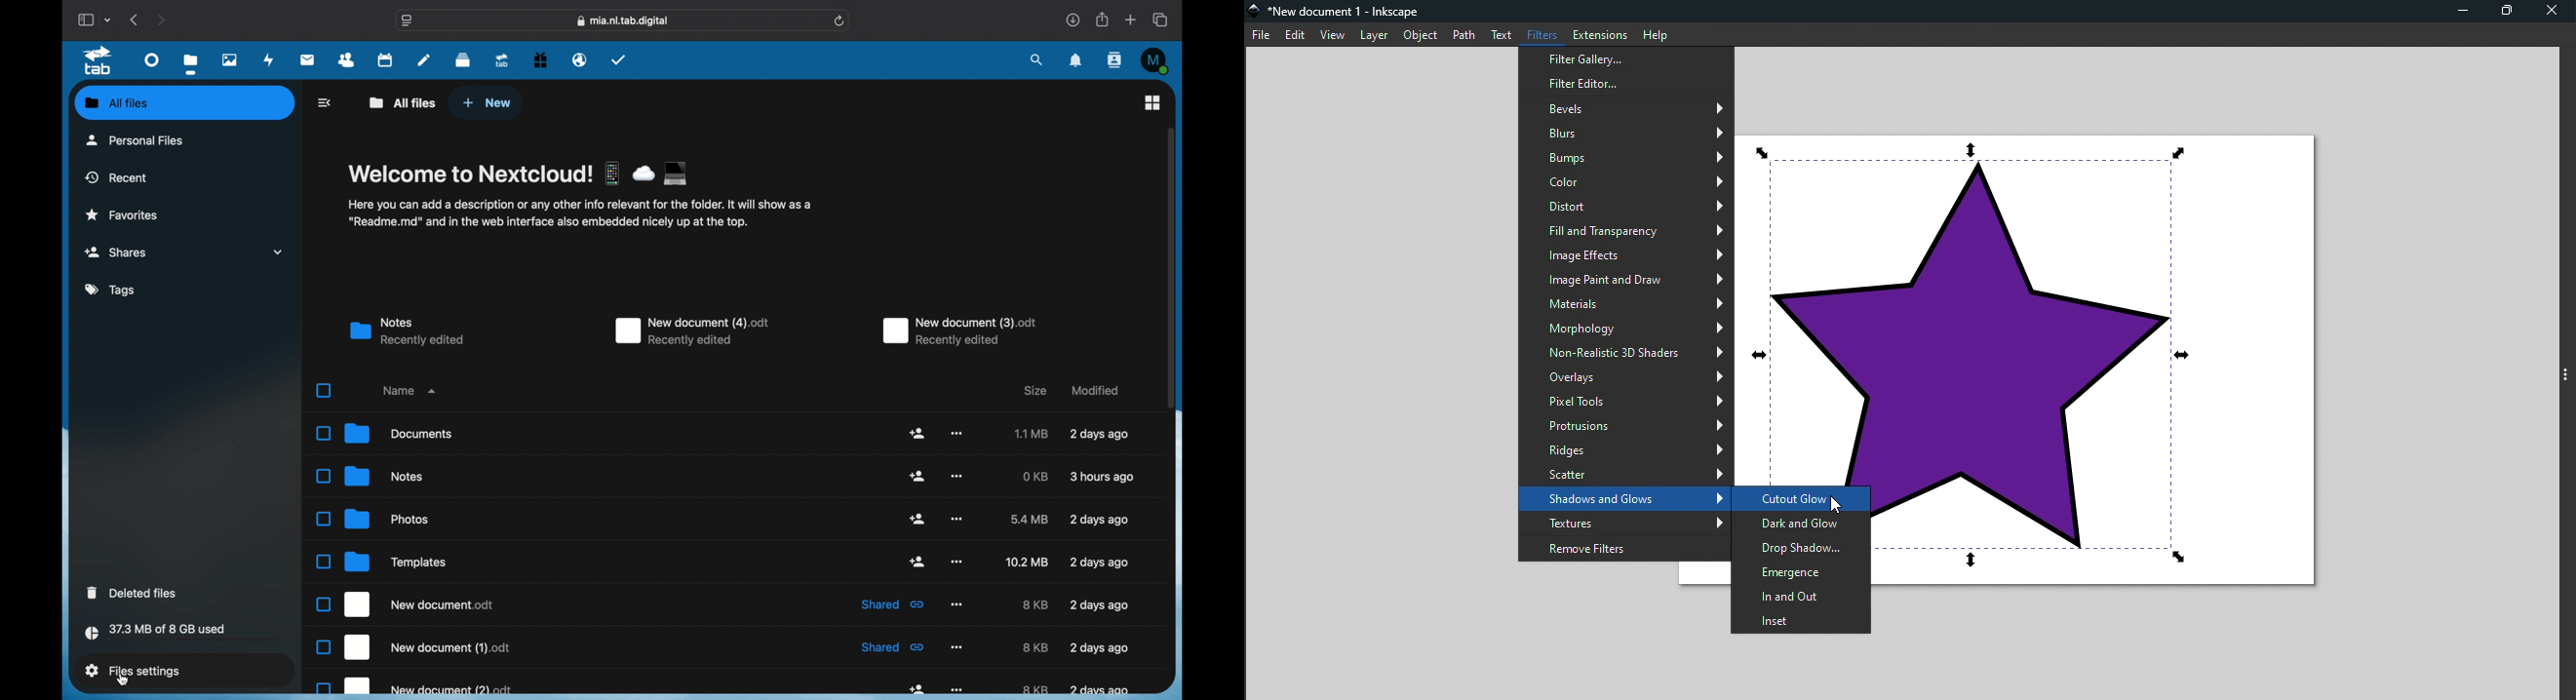 The height and width of the screenshot is (700, 2576). I want to click on share, so click(917, 433).